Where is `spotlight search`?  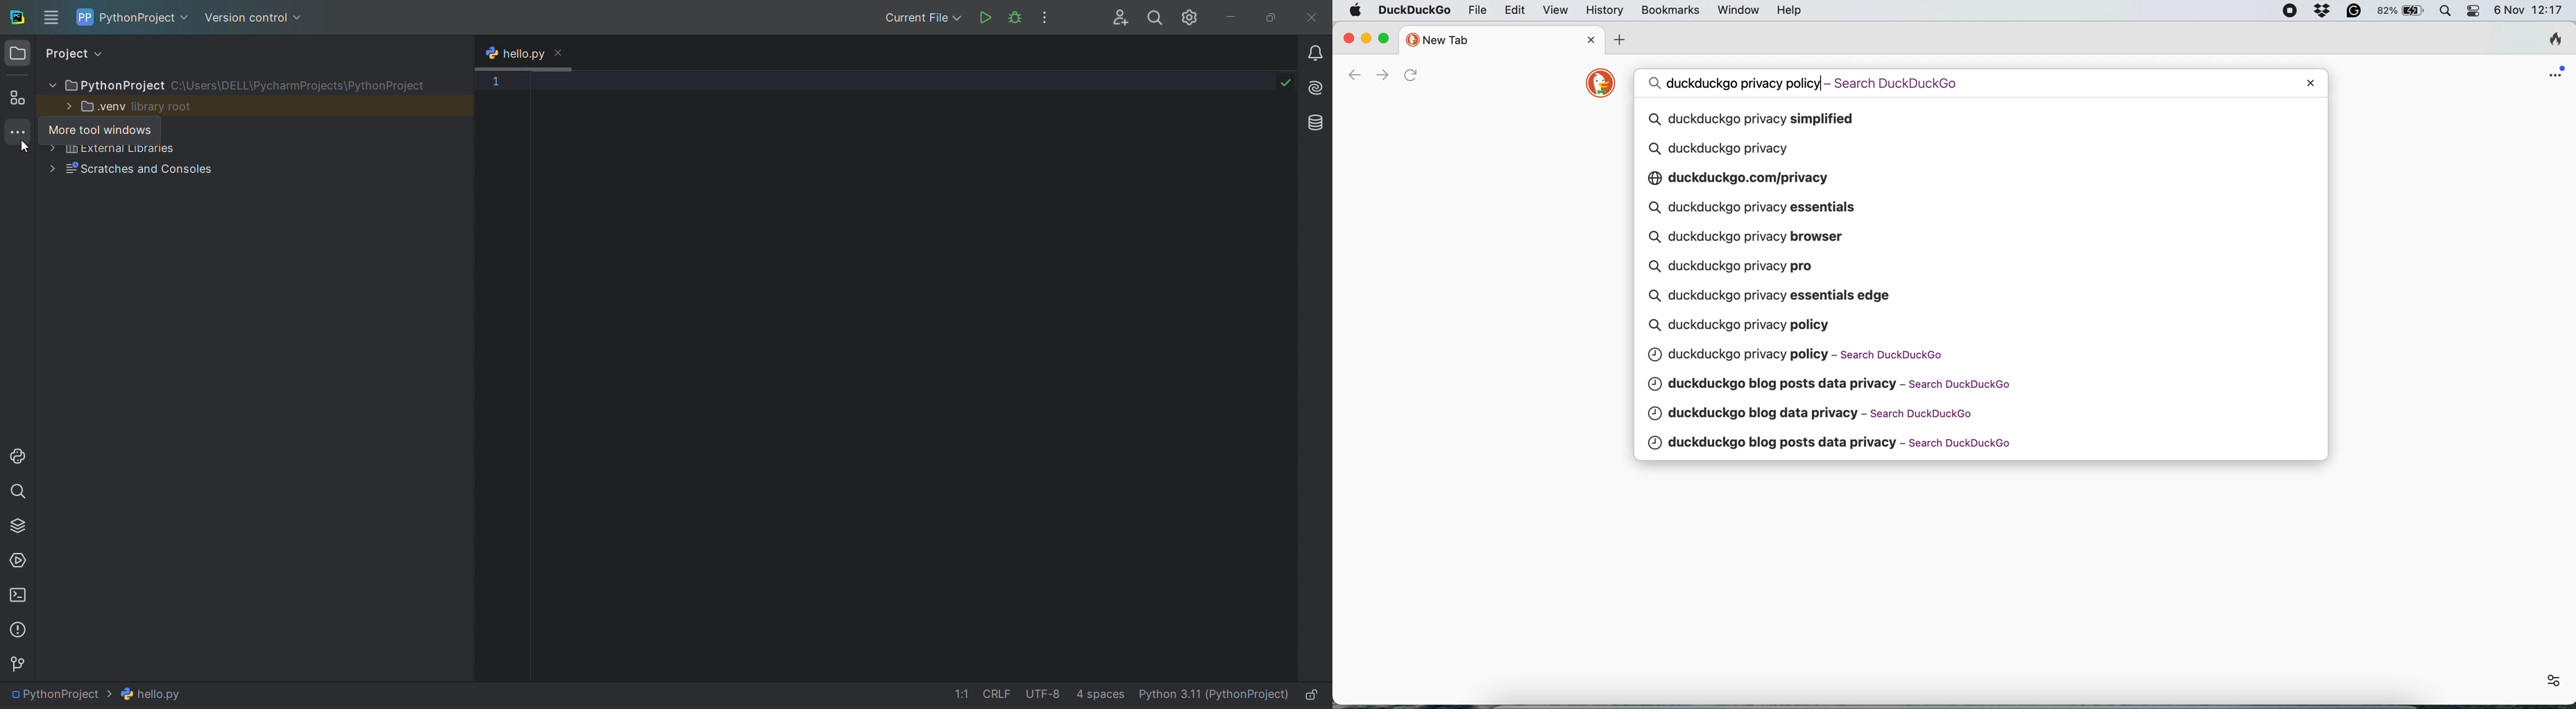 spotlight search is located at coordinates (2446, 12).